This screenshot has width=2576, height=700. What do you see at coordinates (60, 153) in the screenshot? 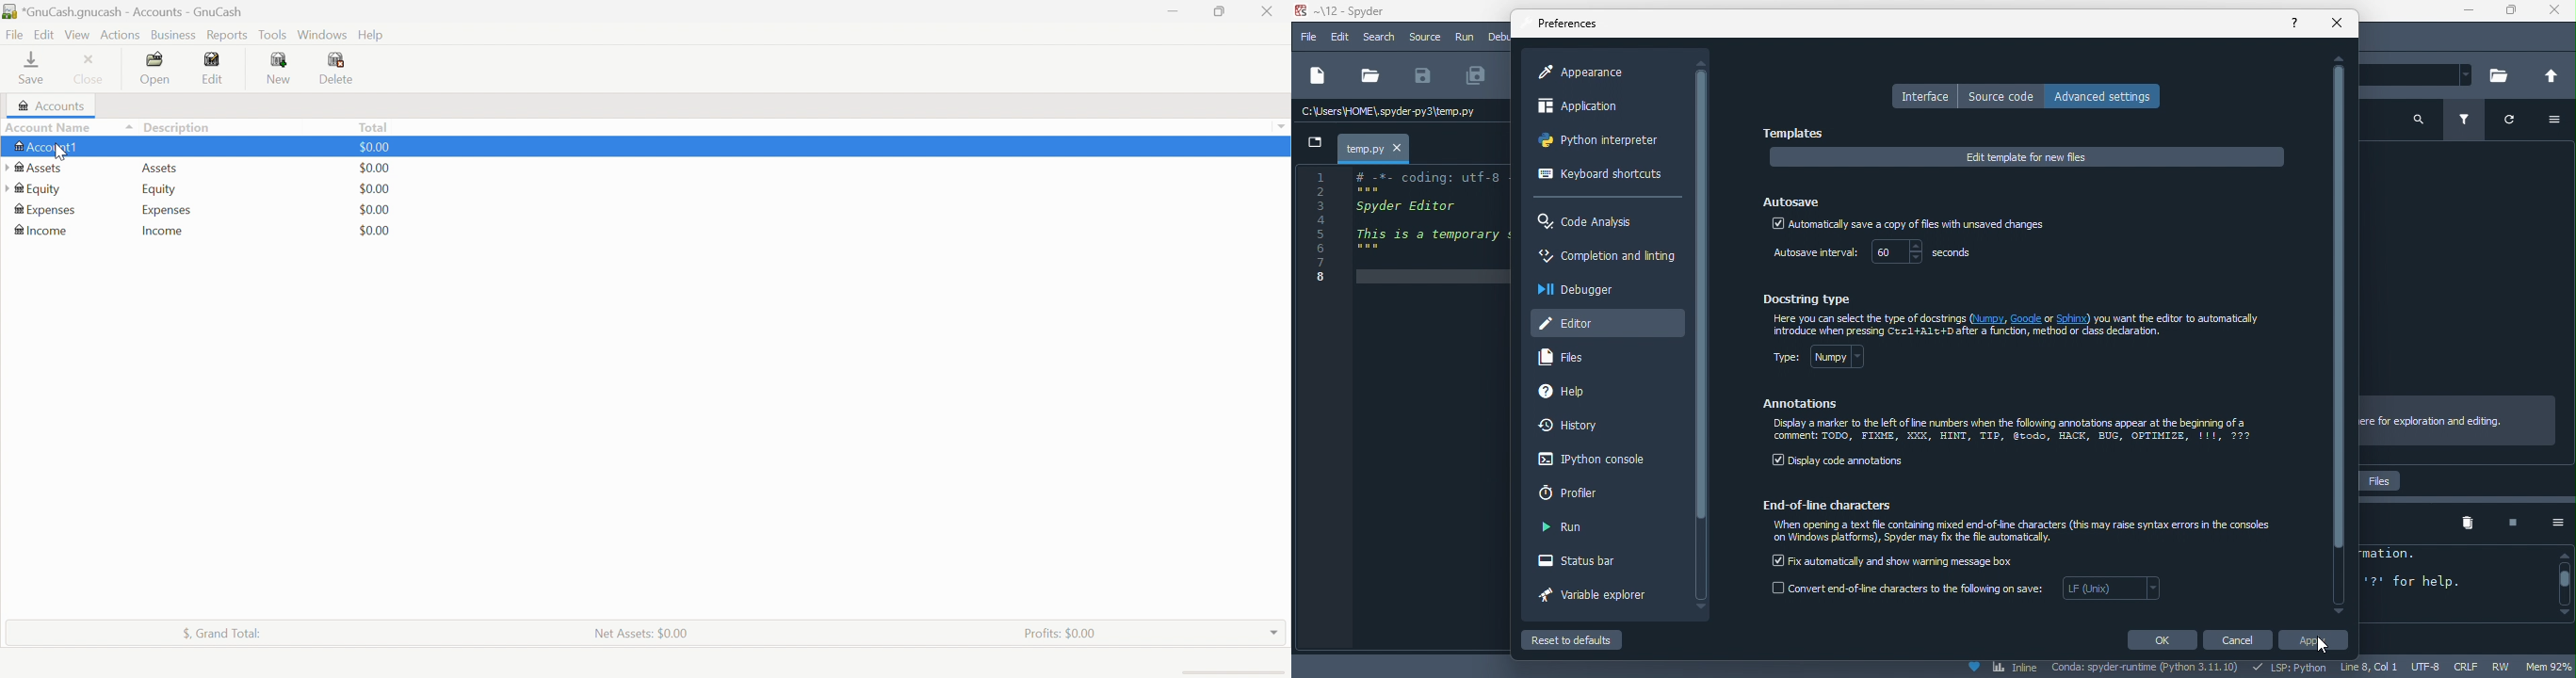
I see `cursor` at bounding box center [60, 153].